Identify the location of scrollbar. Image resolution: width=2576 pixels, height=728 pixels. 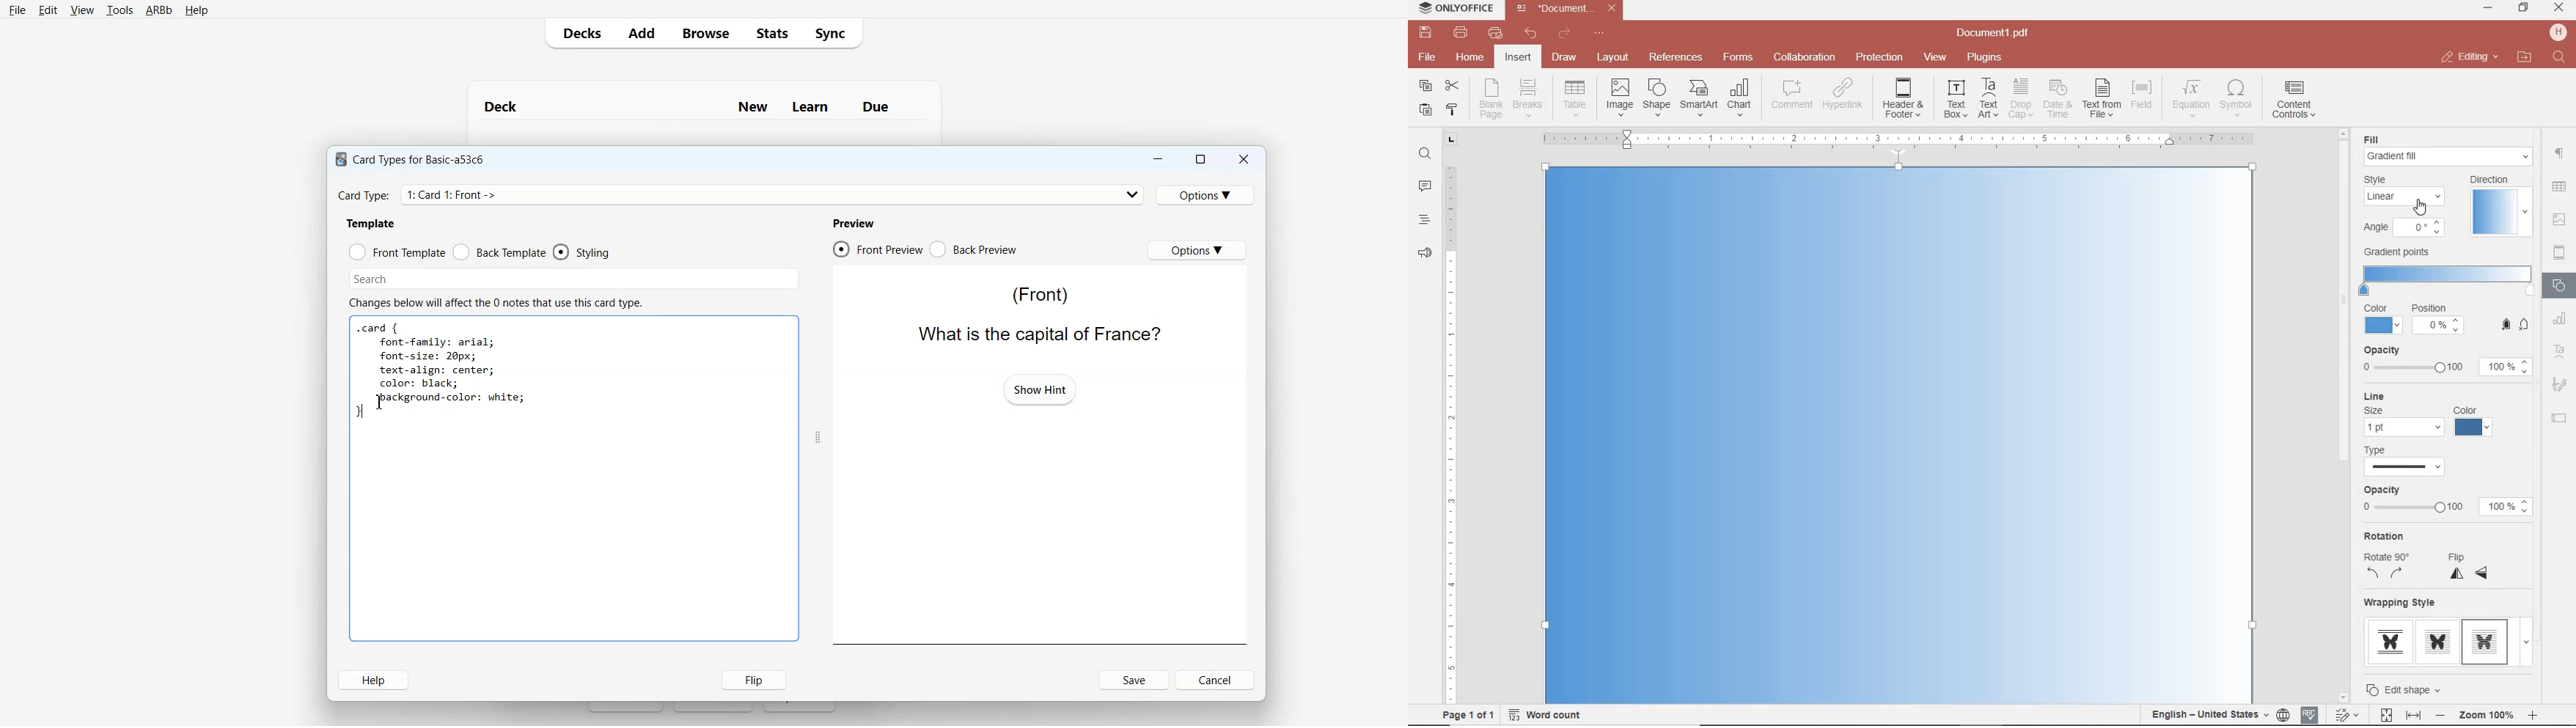
(2540, 539).